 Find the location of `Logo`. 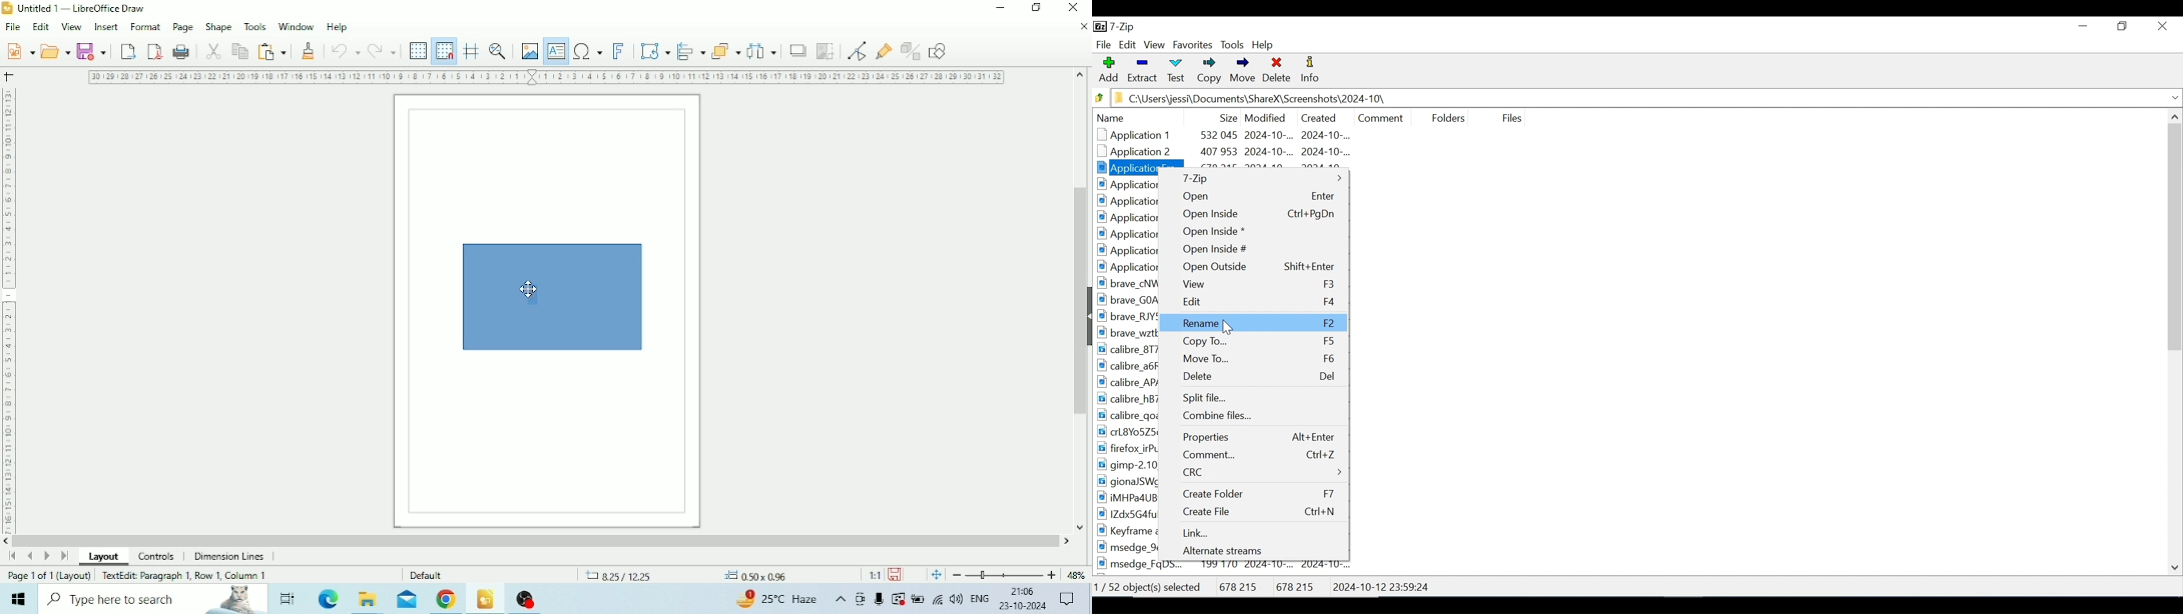

Logo is located at coordinates (8, 8).